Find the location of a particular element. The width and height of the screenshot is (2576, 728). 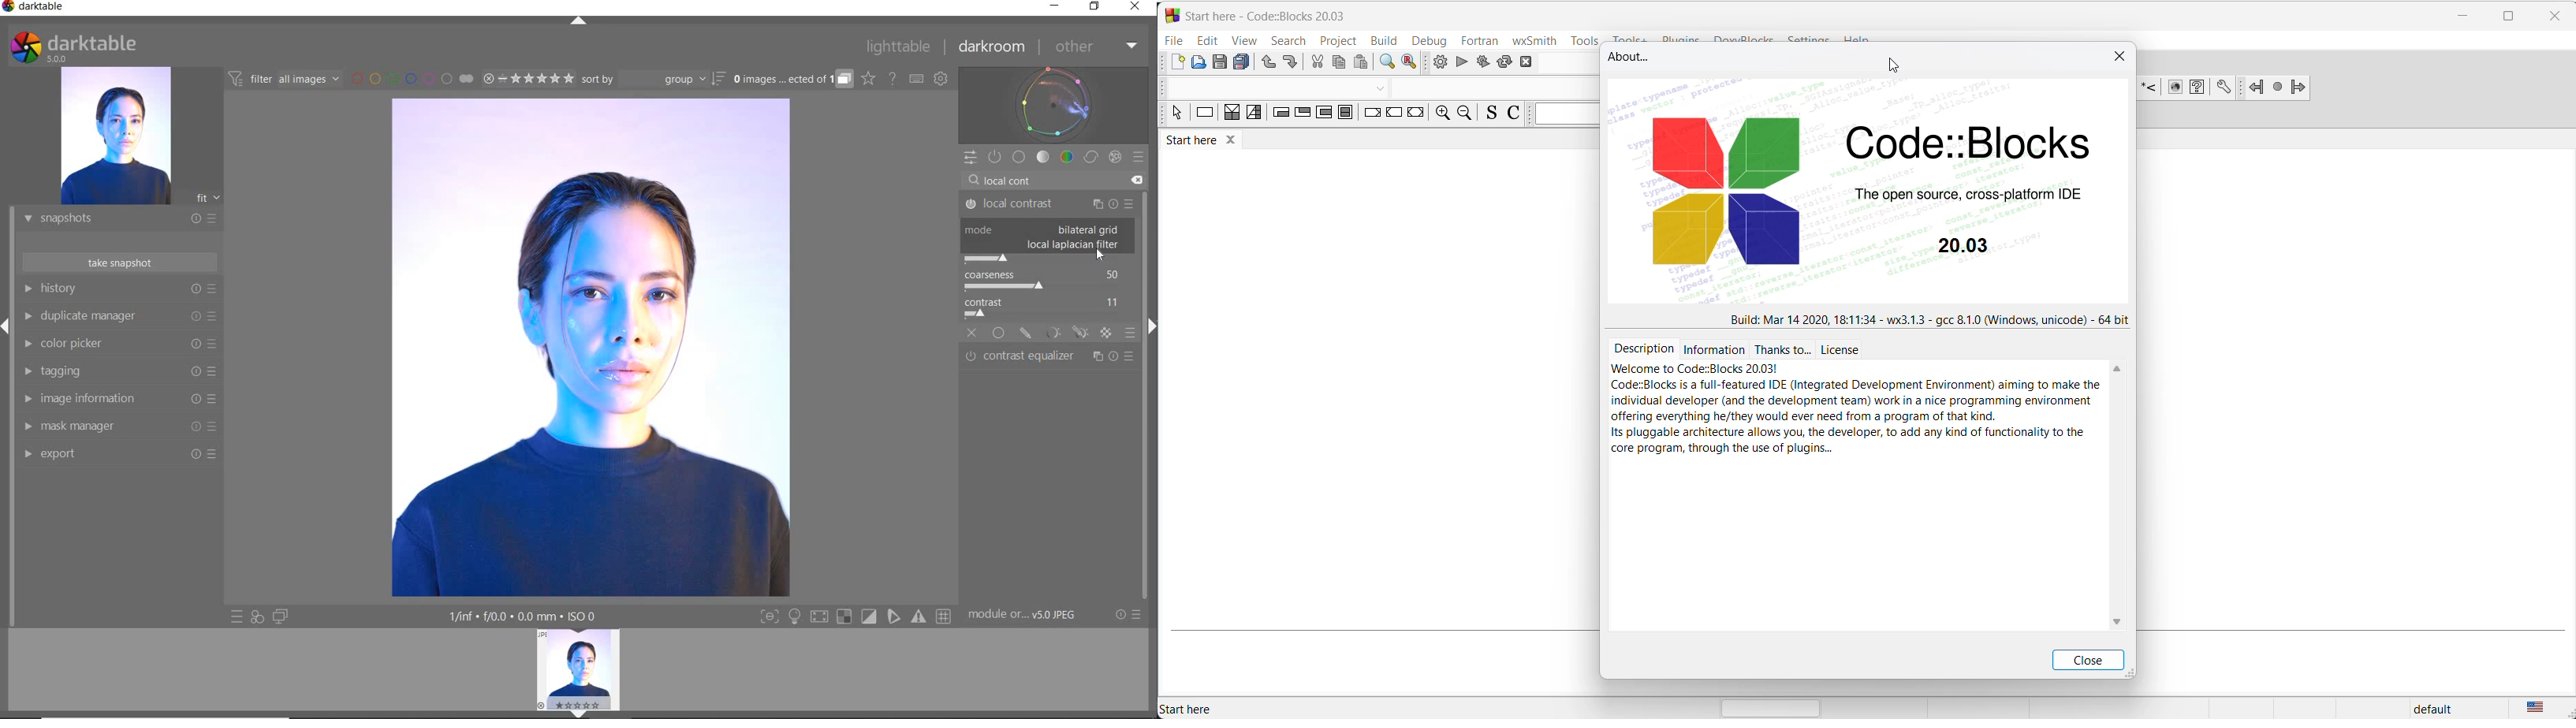

MASK OPTION is located at coordinates (1081, 333).